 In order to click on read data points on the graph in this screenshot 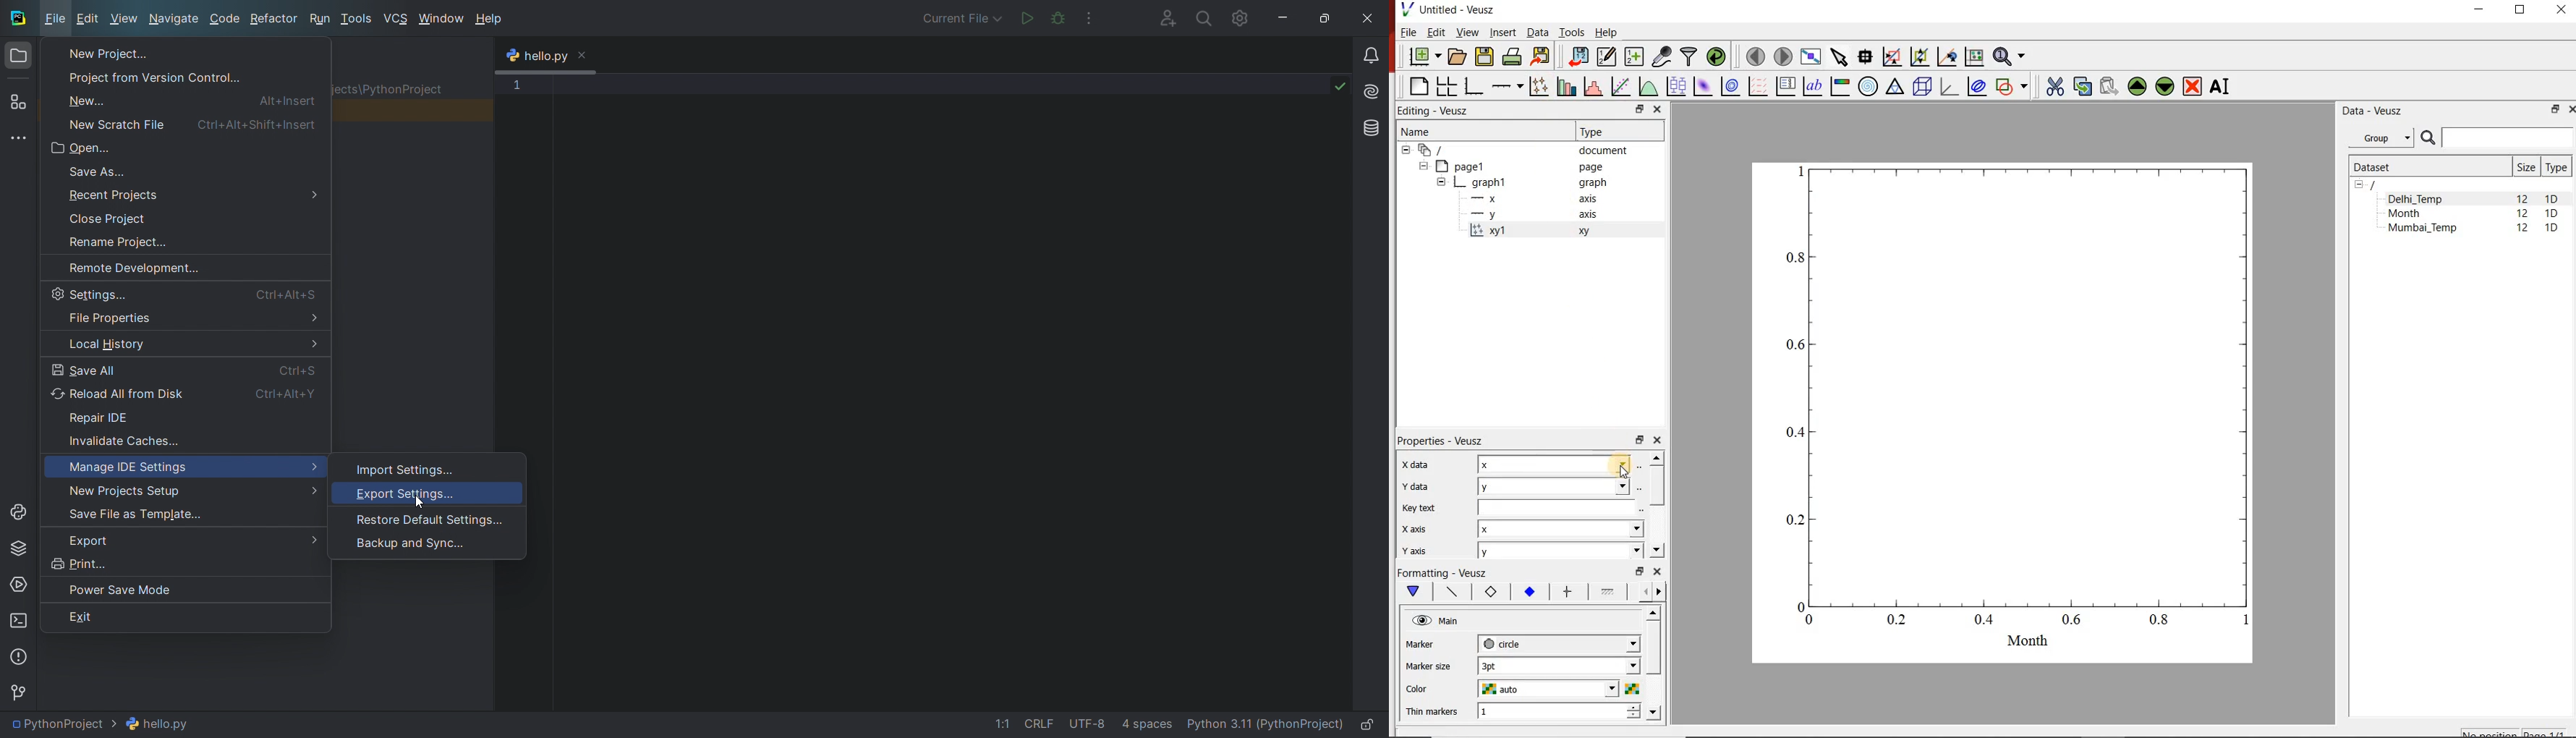, I will do `click(1865, 57)`.